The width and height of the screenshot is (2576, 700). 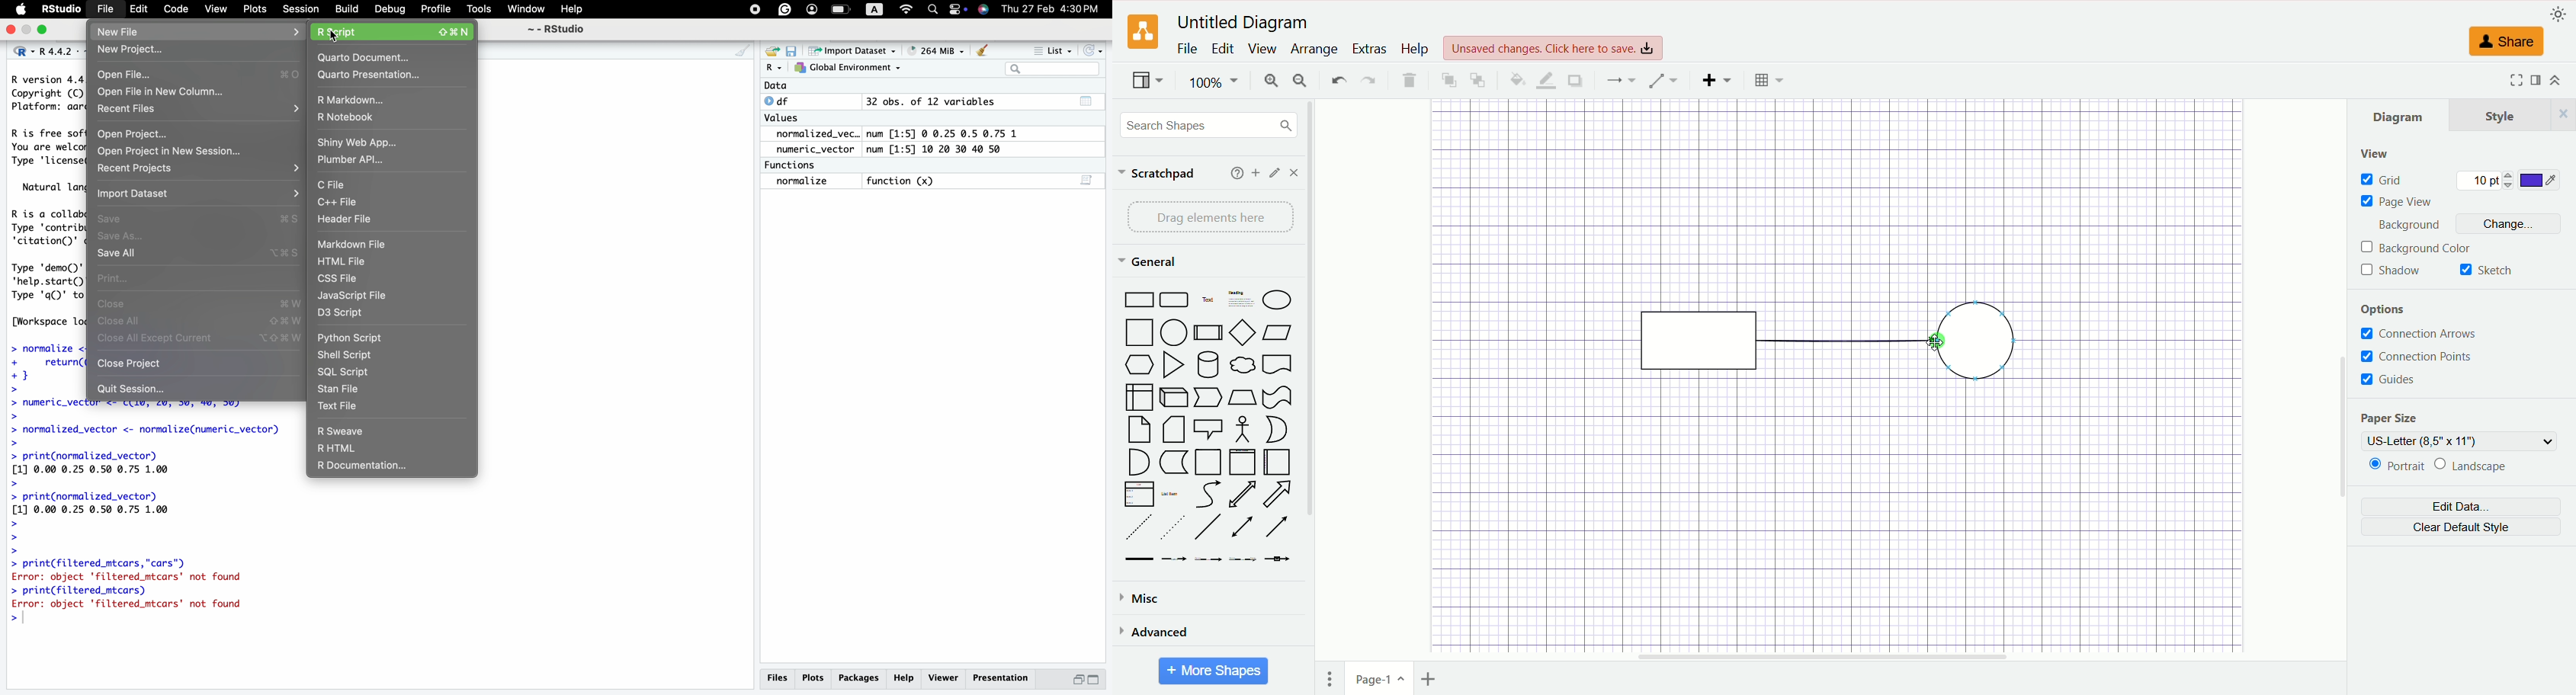 What do you see at coordinates (1088, 179) in the screenshot?
I see `script editor` at bounding box center [1088, 179].